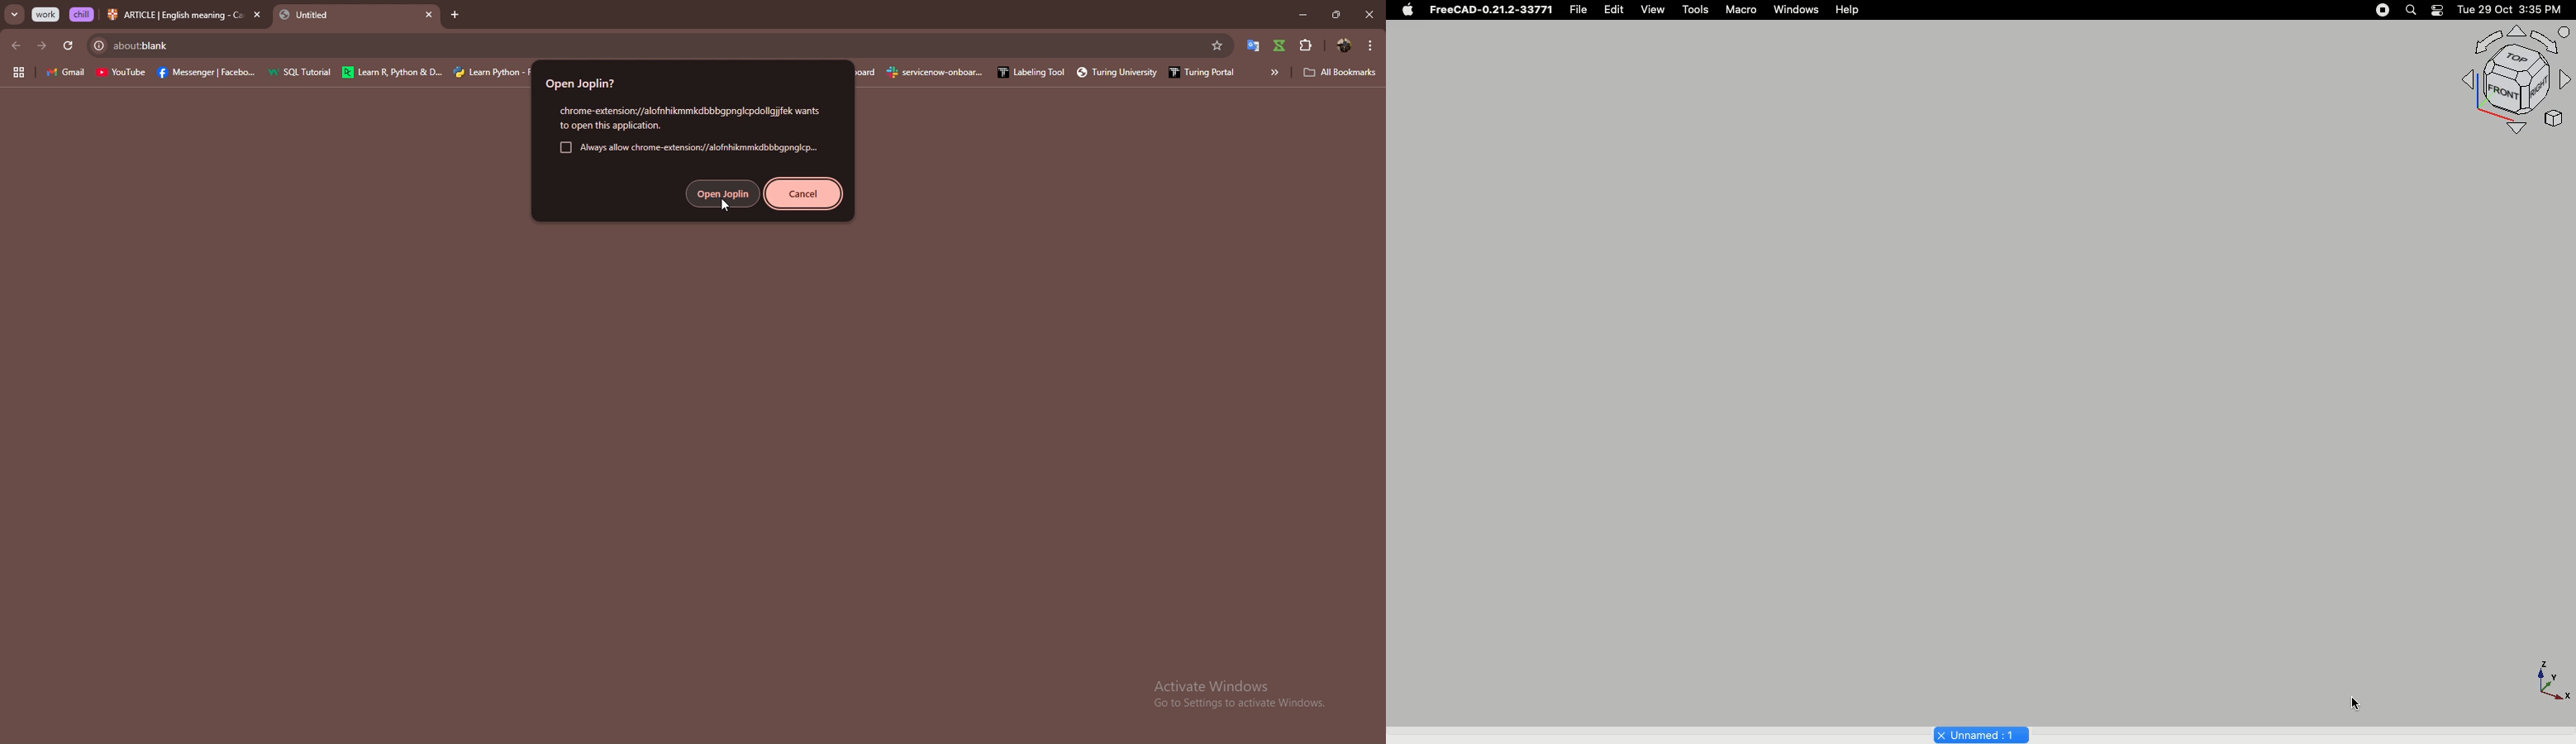 This screenshot has width=2576, height=756. I want to click on windows, so click(1797, 10).